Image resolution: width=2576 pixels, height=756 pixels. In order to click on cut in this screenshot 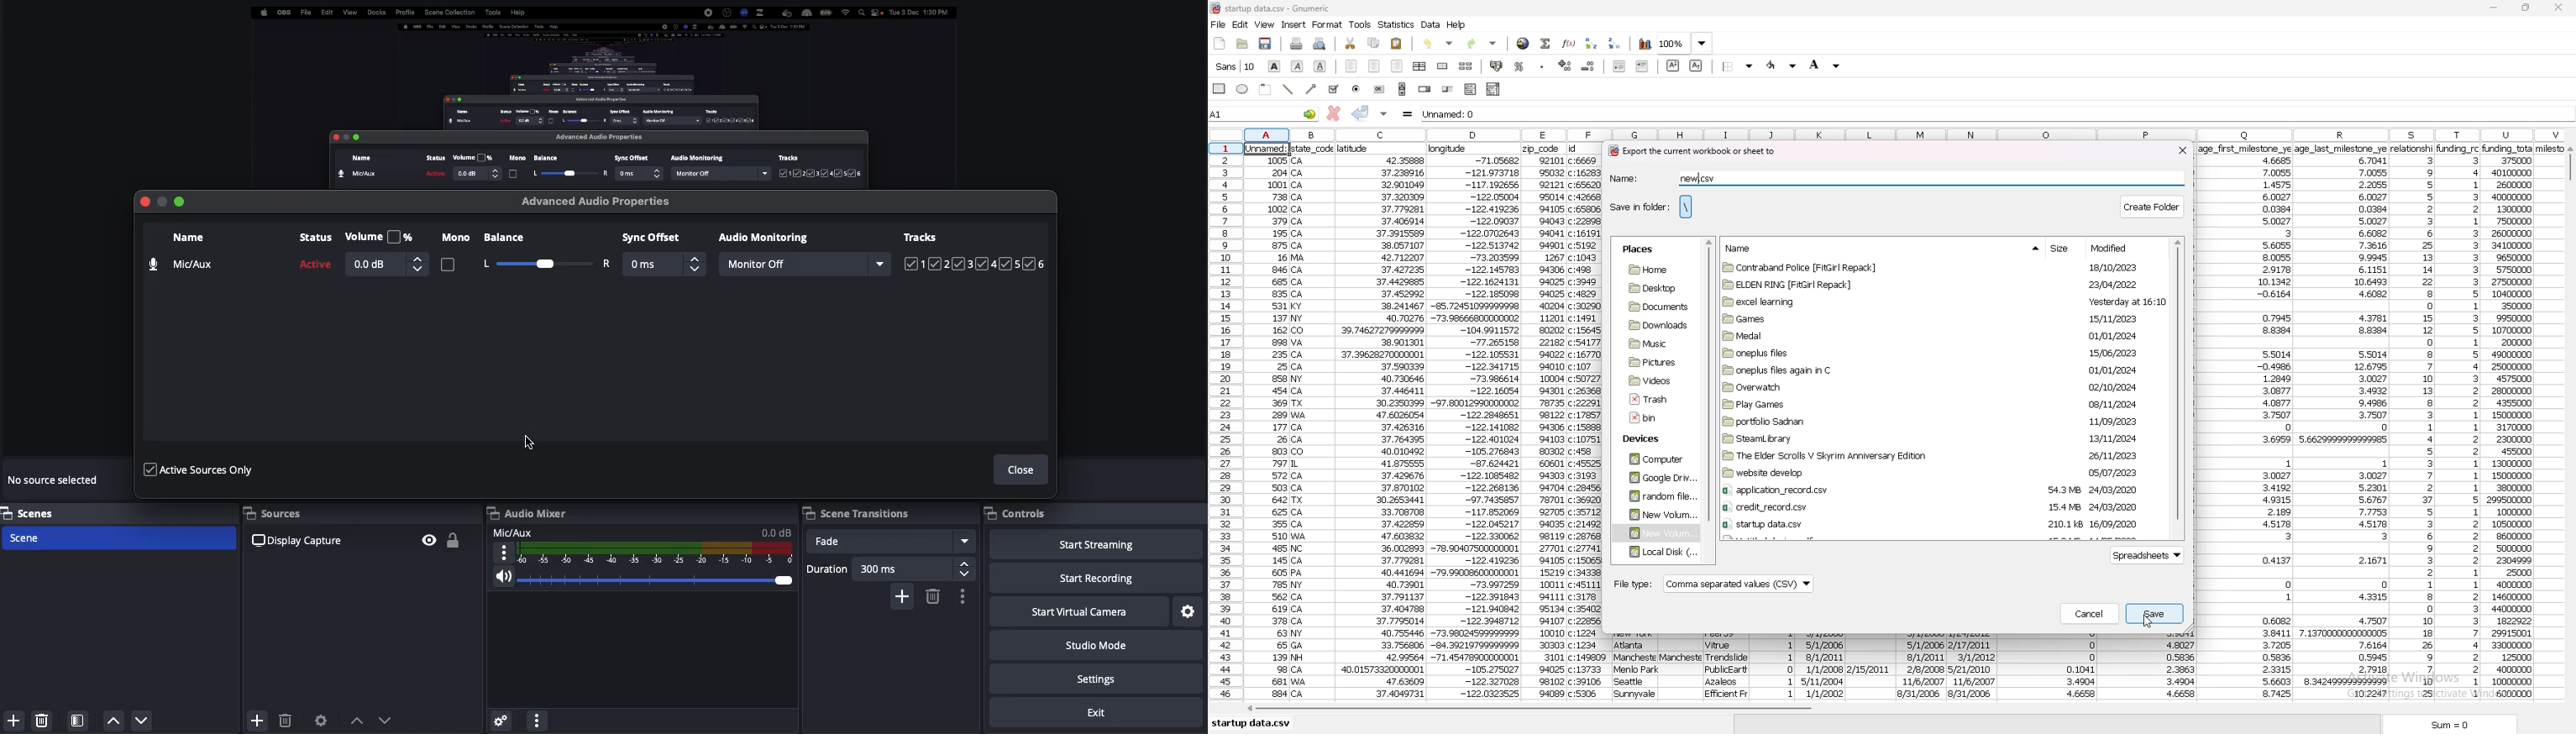, I will do `click(1351, 44)`.